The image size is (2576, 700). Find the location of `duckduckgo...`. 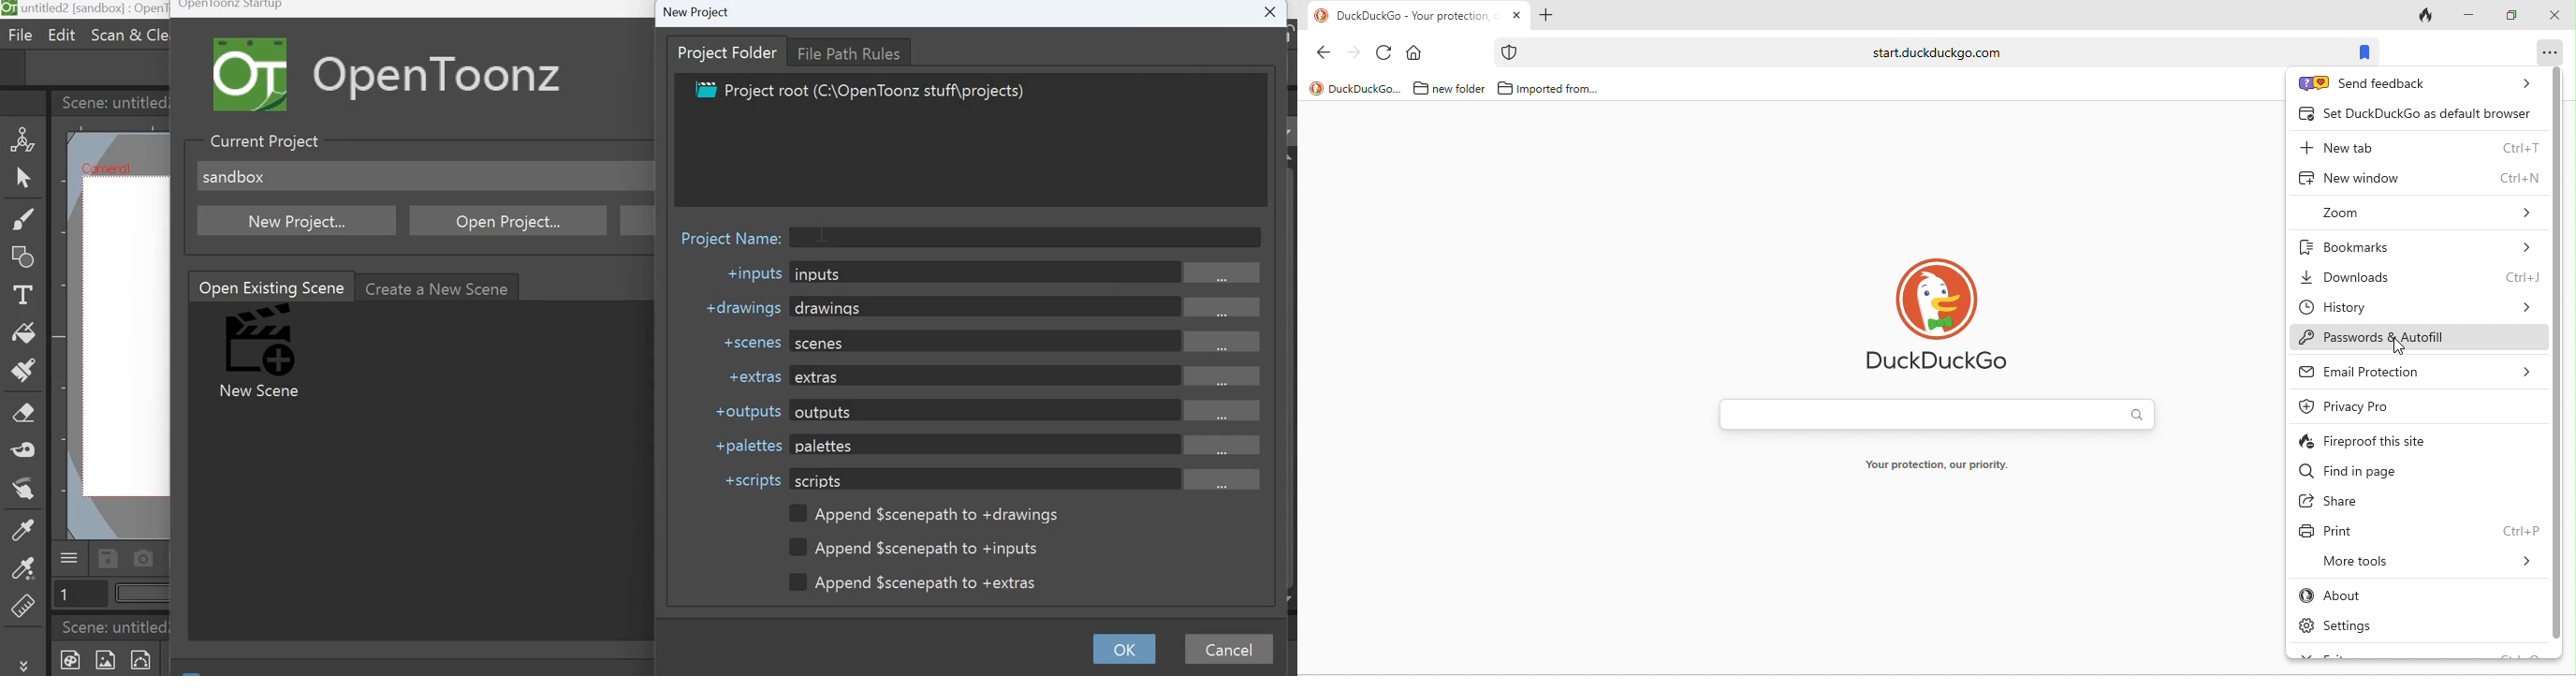

duckduckgo... is located at coordinates (1355, 88).